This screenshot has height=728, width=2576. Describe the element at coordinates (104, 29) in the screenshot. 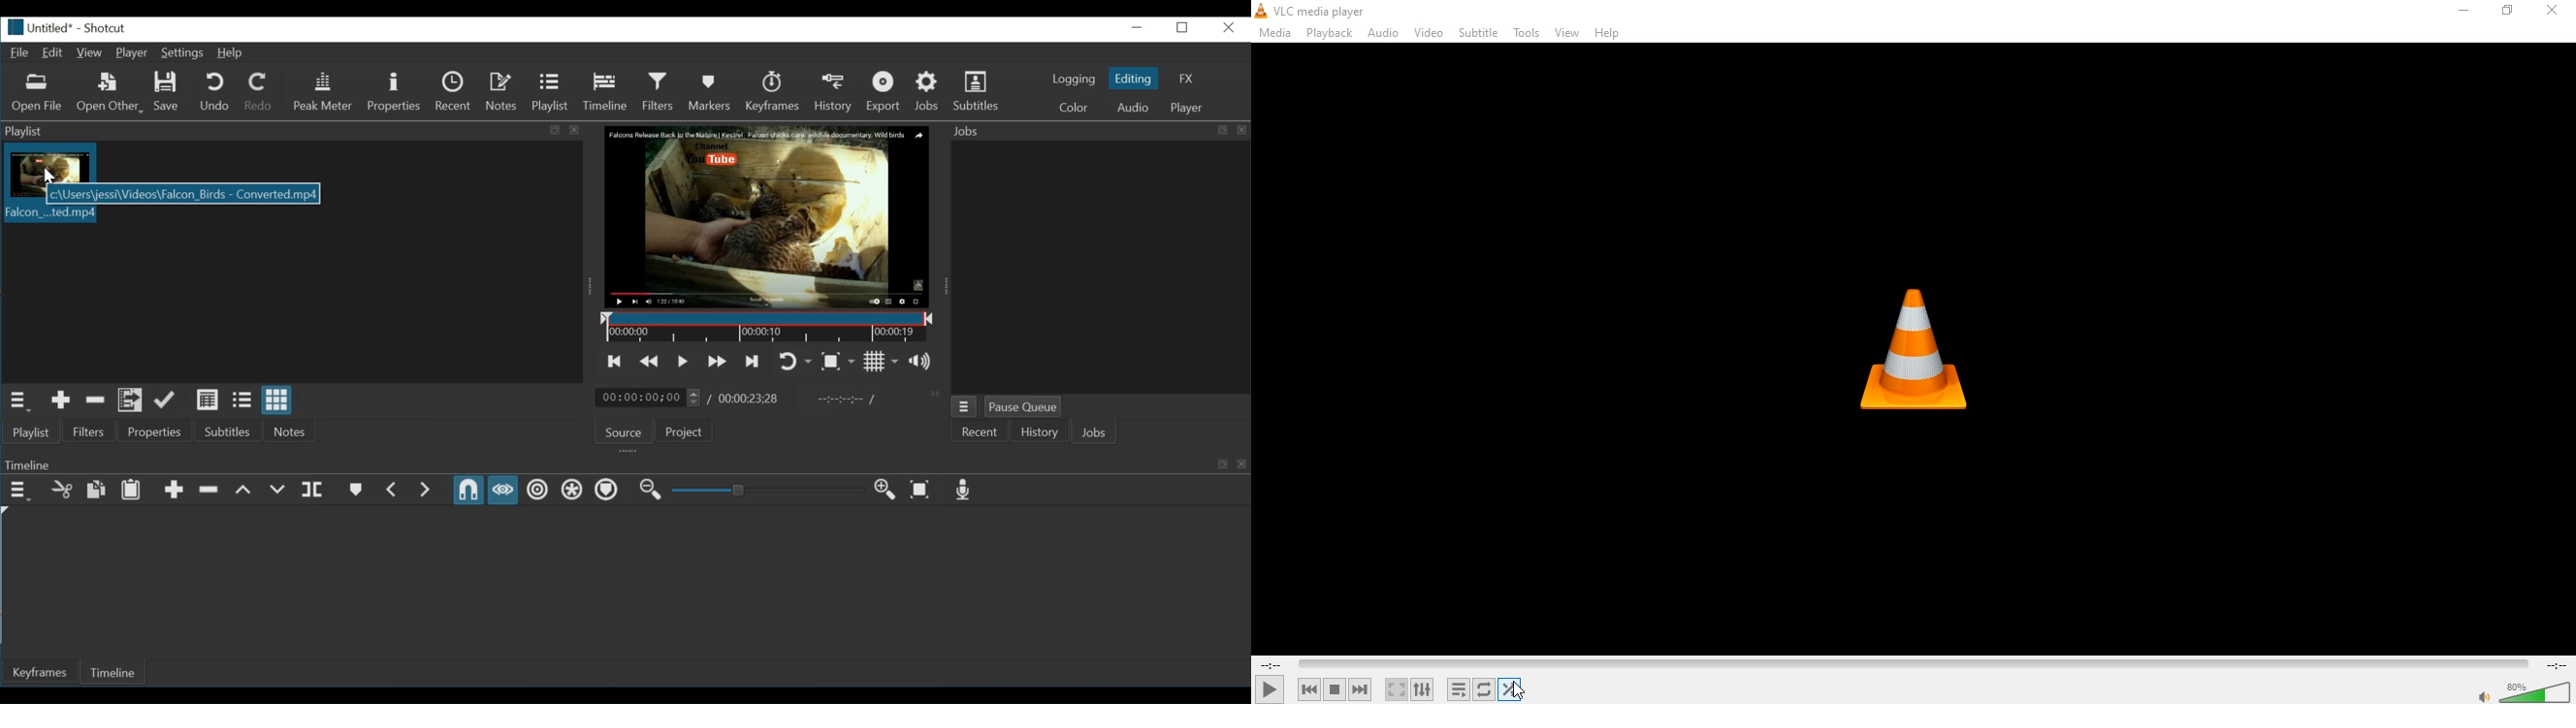

I see `Shotcut` at that location.